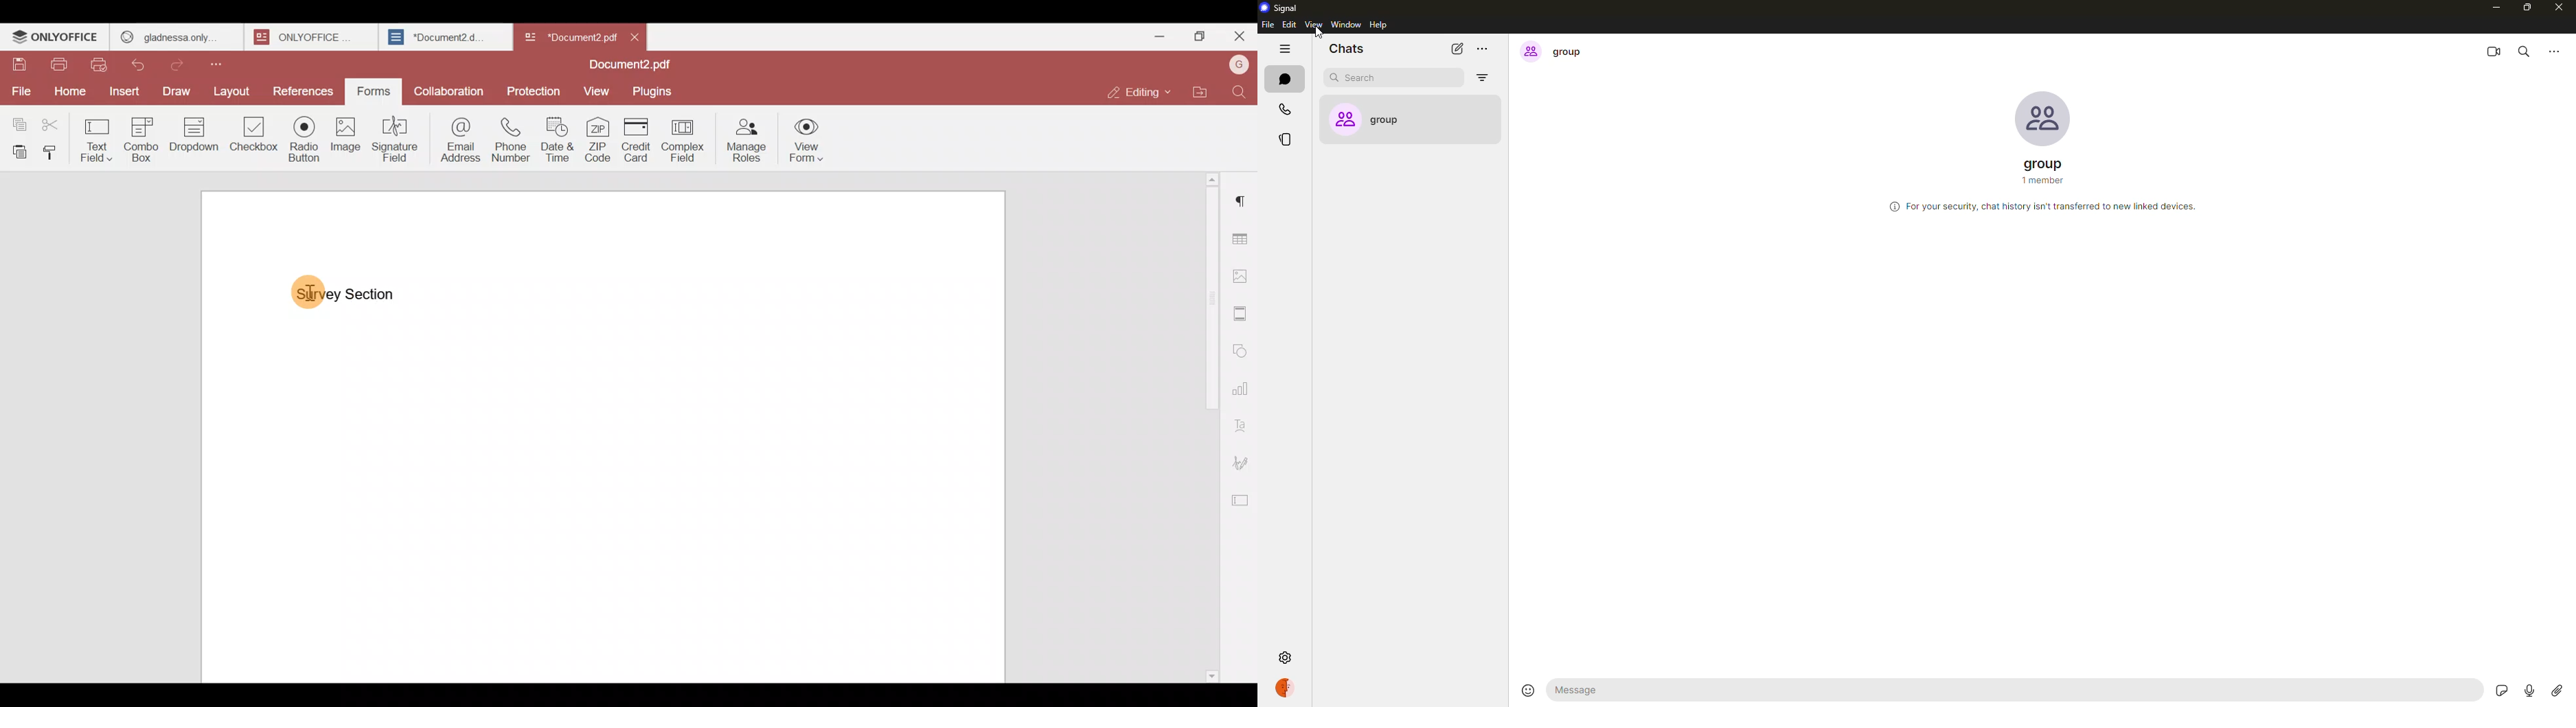 The height and width of the screenshot is (728, 2576). I want to click on Editing mode, so click(1141, 88).